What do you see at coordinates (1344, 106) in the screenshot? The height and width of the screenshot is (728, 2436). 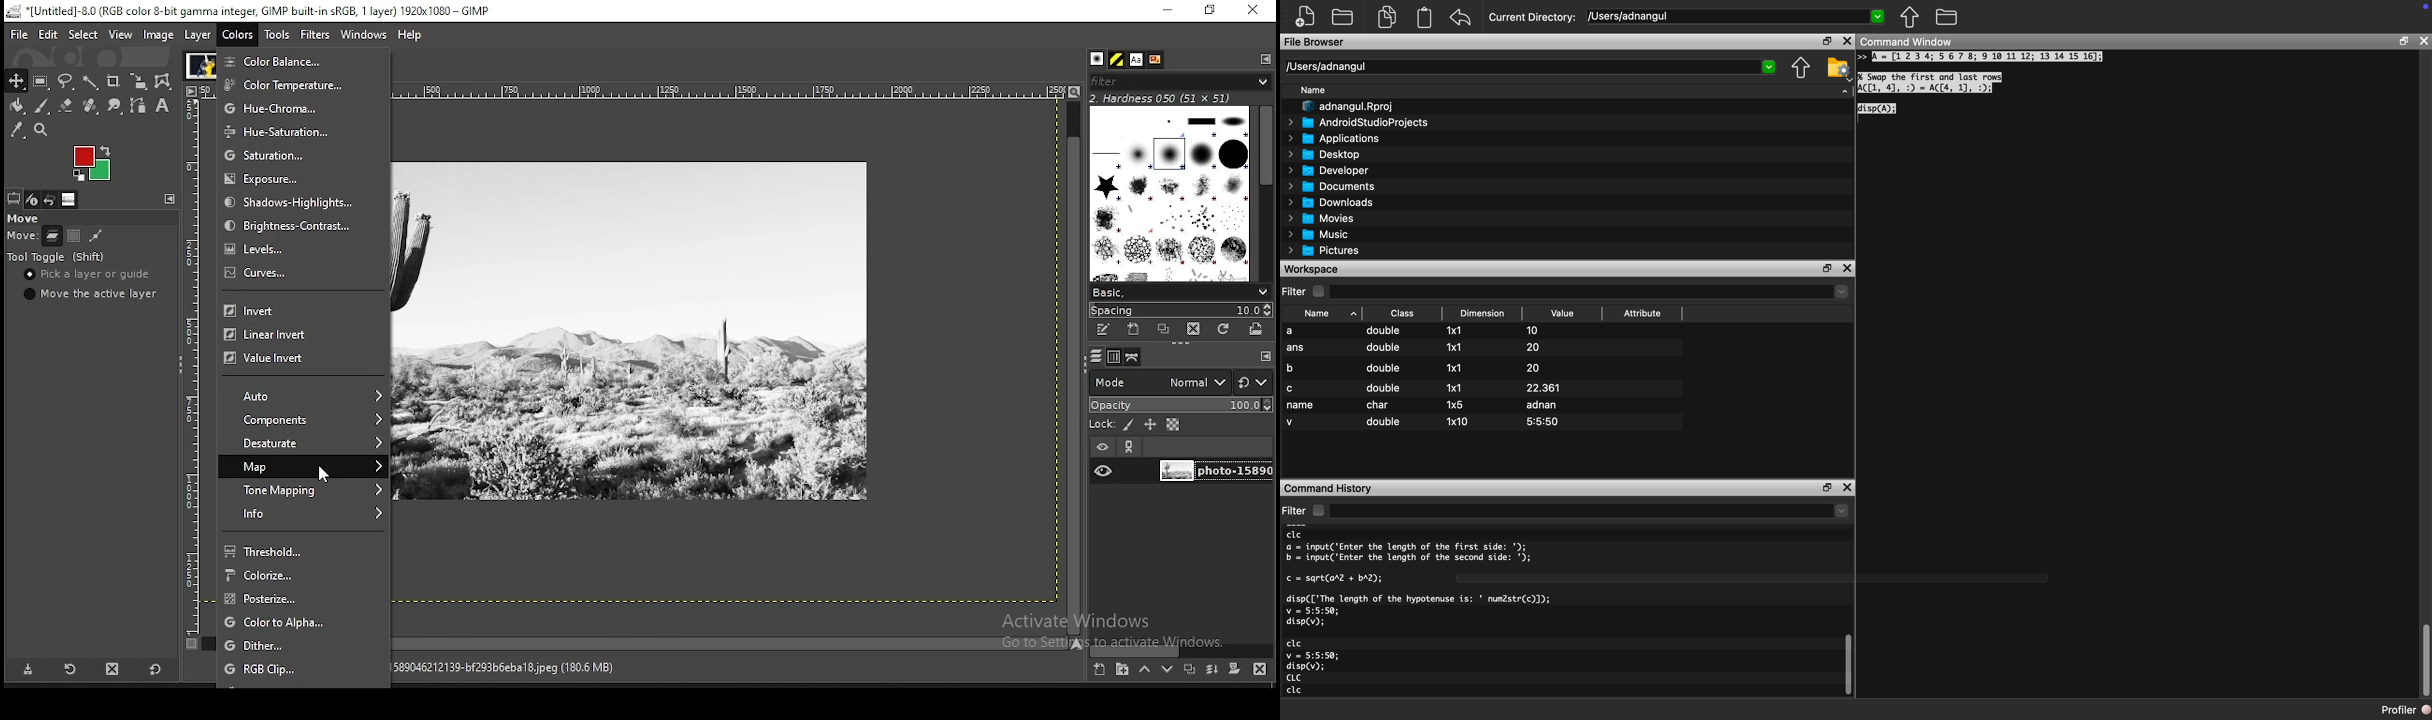 I see `I” adnangul.Rproj` at bounding box center [1344, 106].